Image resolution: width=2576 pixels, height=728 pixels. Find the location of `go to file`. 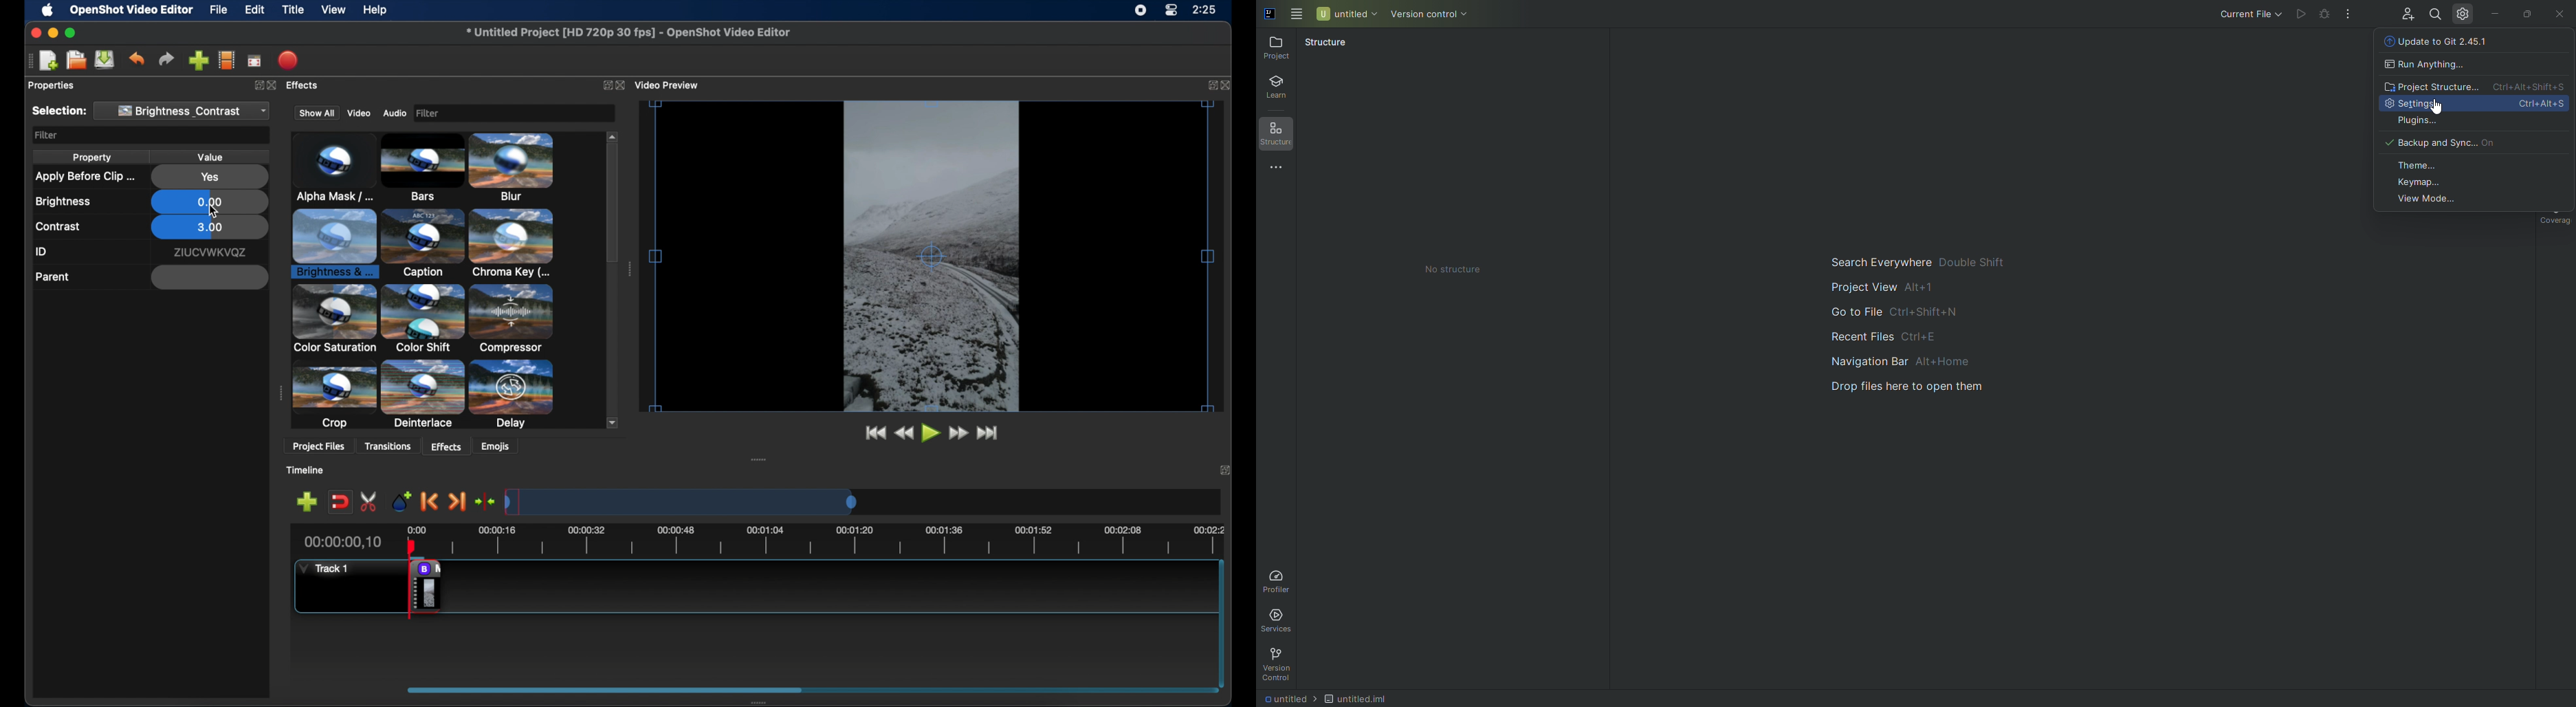

go to file is located at coordinates (1922, 314).